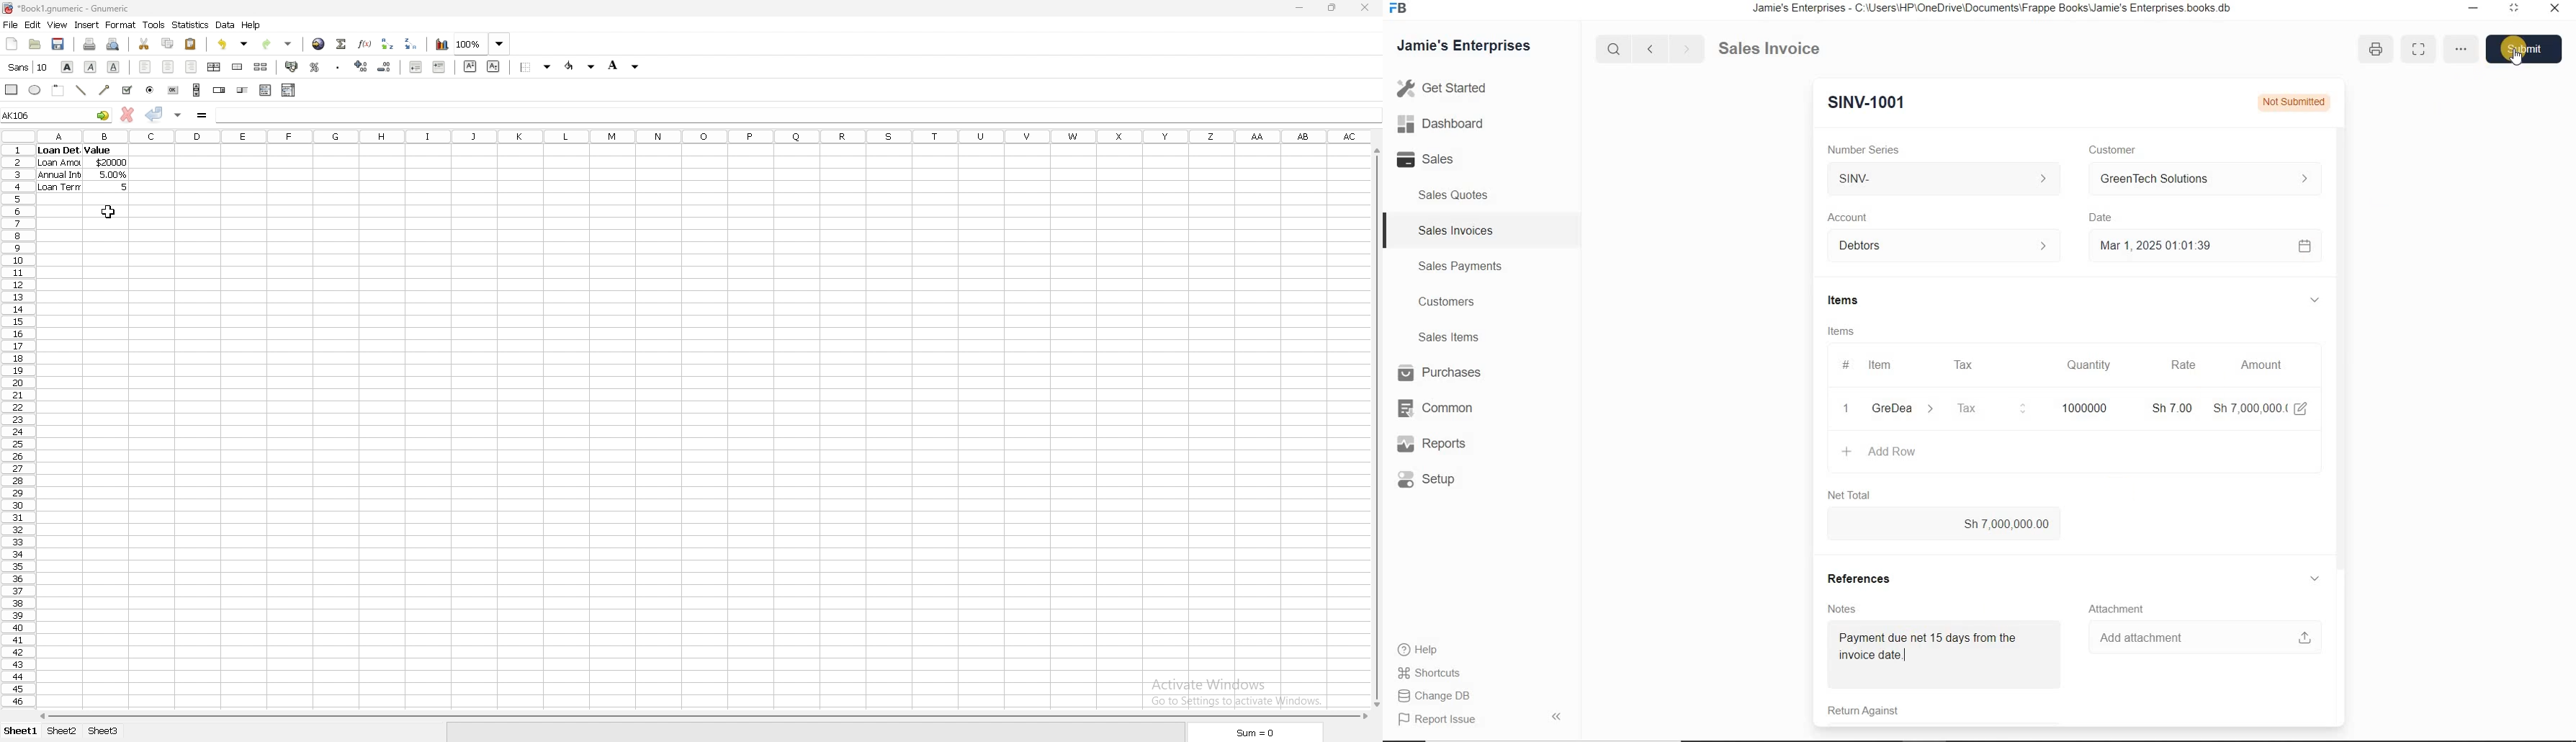  Describe the element at coordinates (1771, 49) in the screenshot. I see `Sales Invoice` at that location.